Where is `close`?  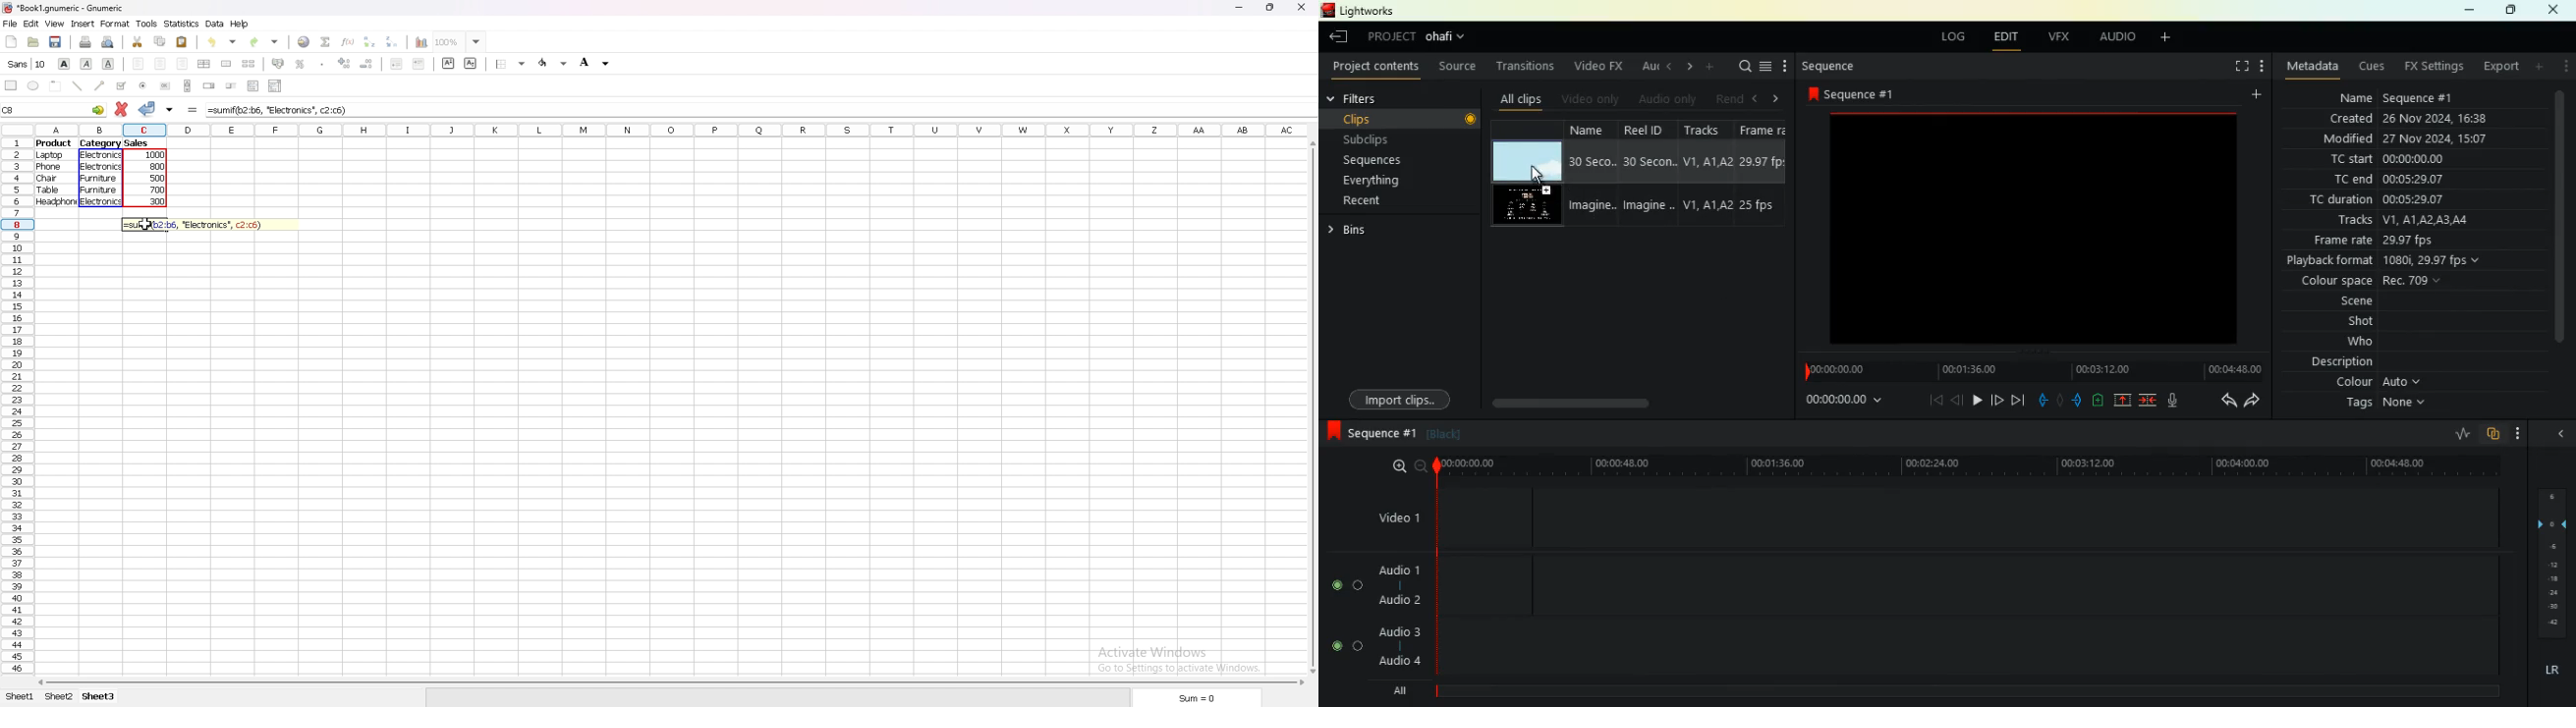 close is located at coordinates (2559, 433).